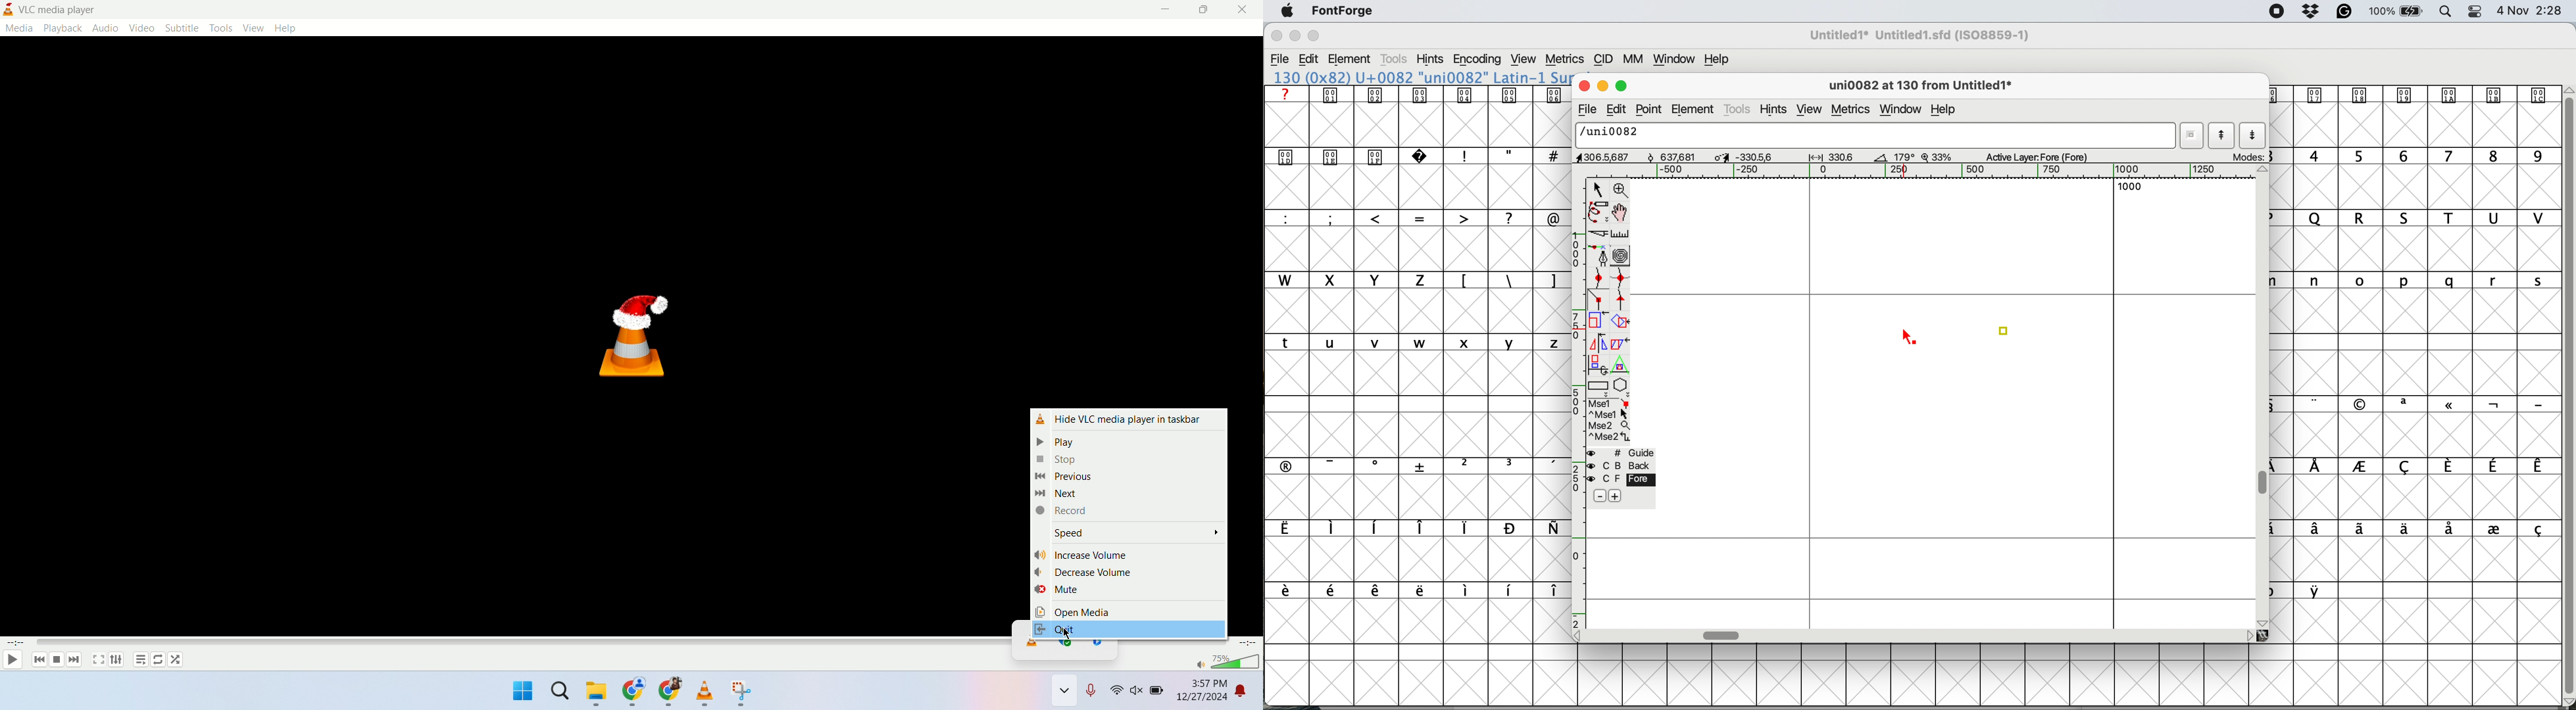 Image resolution: width=2576 pixels, height=728 pixels. What do you see at coordinates (1127, 610) in the screenshot?
I see `open media` at bounding box center [1127, 610].